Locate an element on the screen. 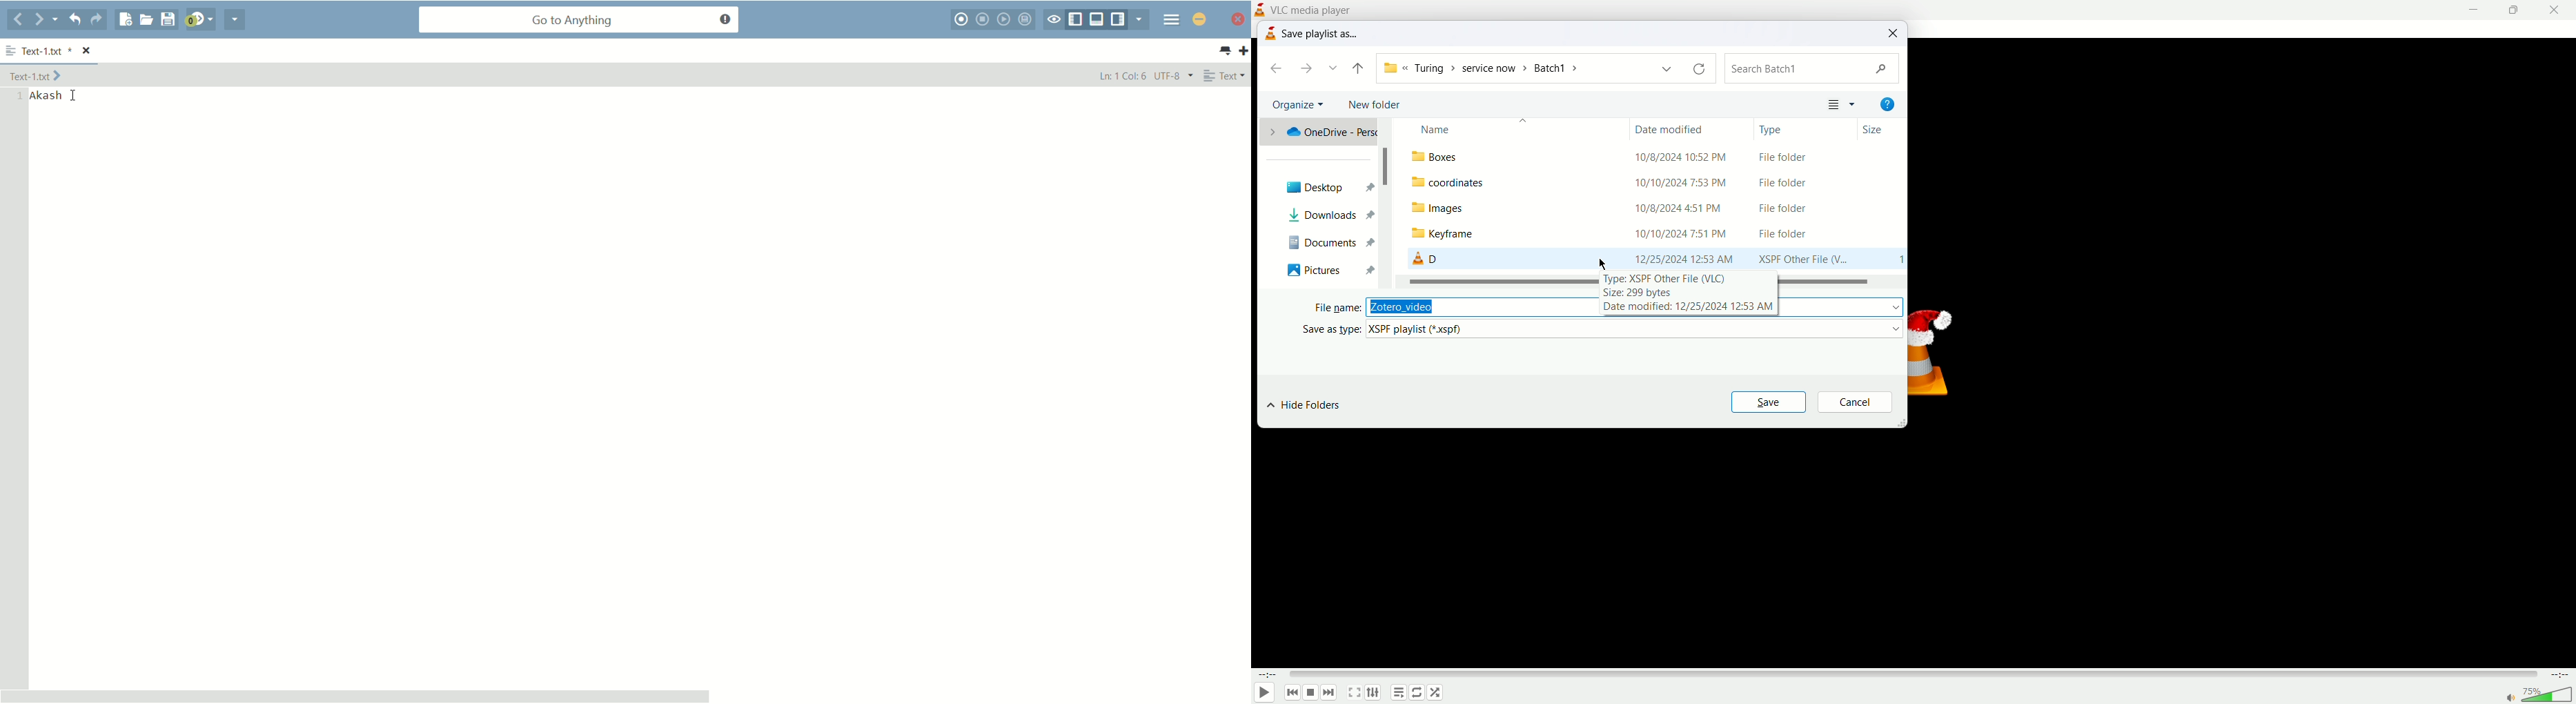 Image resolution: width=2576 pixels, height=728 pixels. help is located at coordinates (1887, 104).